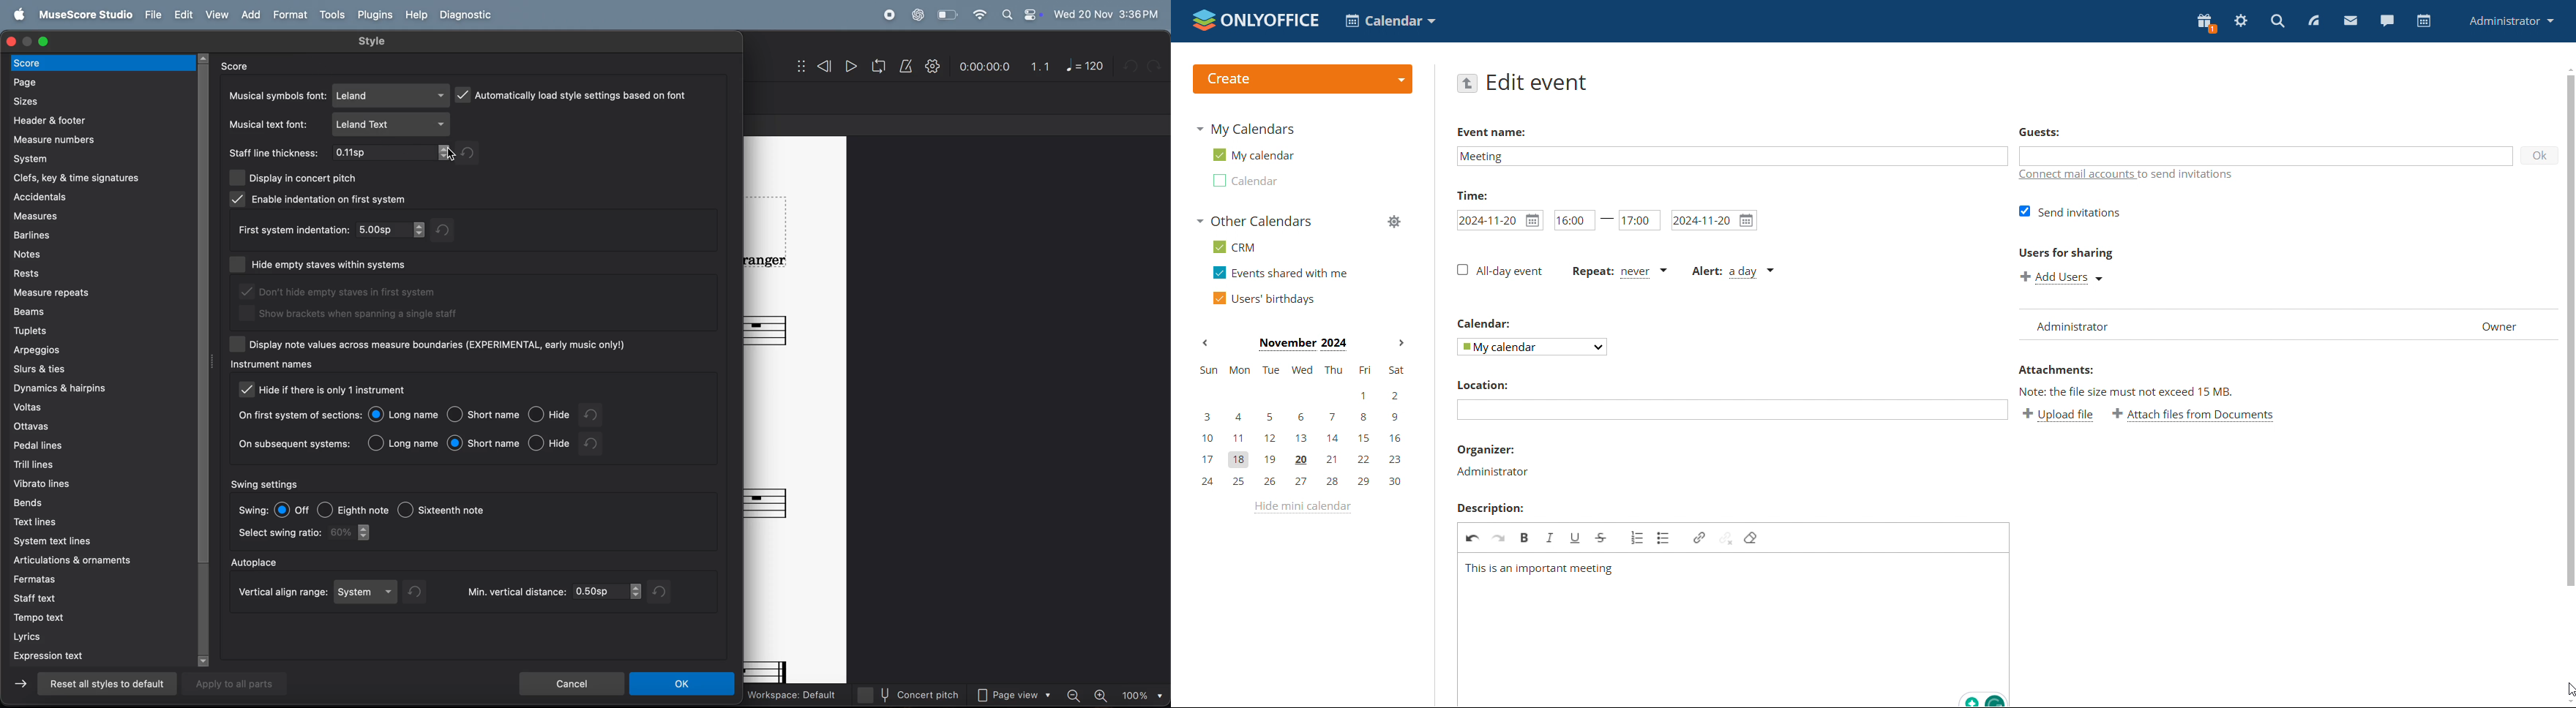  What do you see at coordinates (96, 389) in the screenshot?
I see `dynamic hairpins` at bounding box center [96, 389].